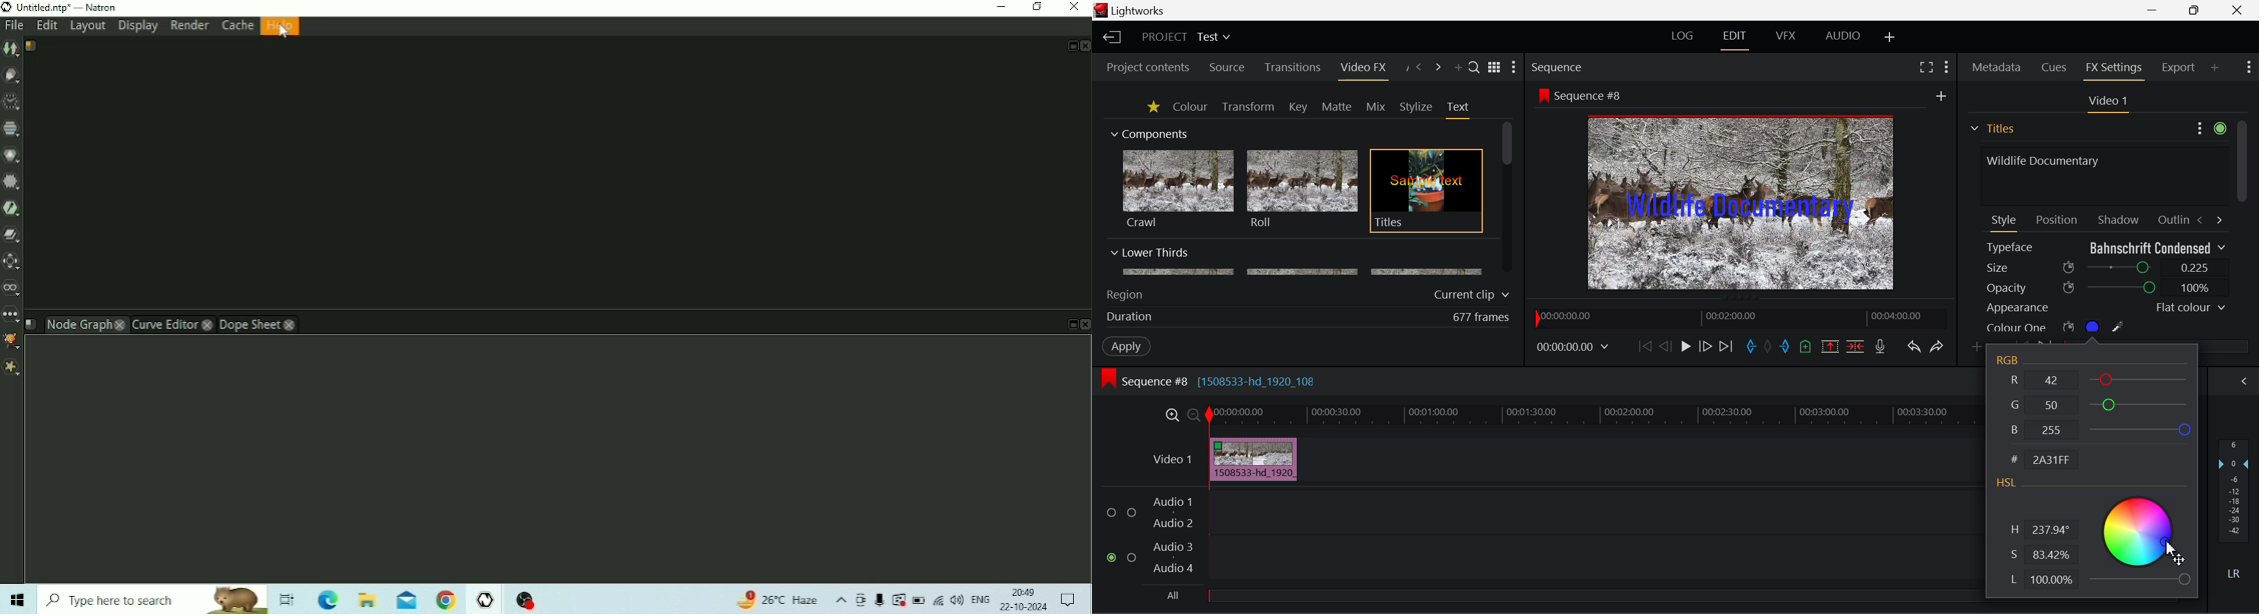 The height and width of the screenshot is (616, 2268). Describe the element at coordinates (1573, 348) in the screenshot. I see `Frame Time` at that location.